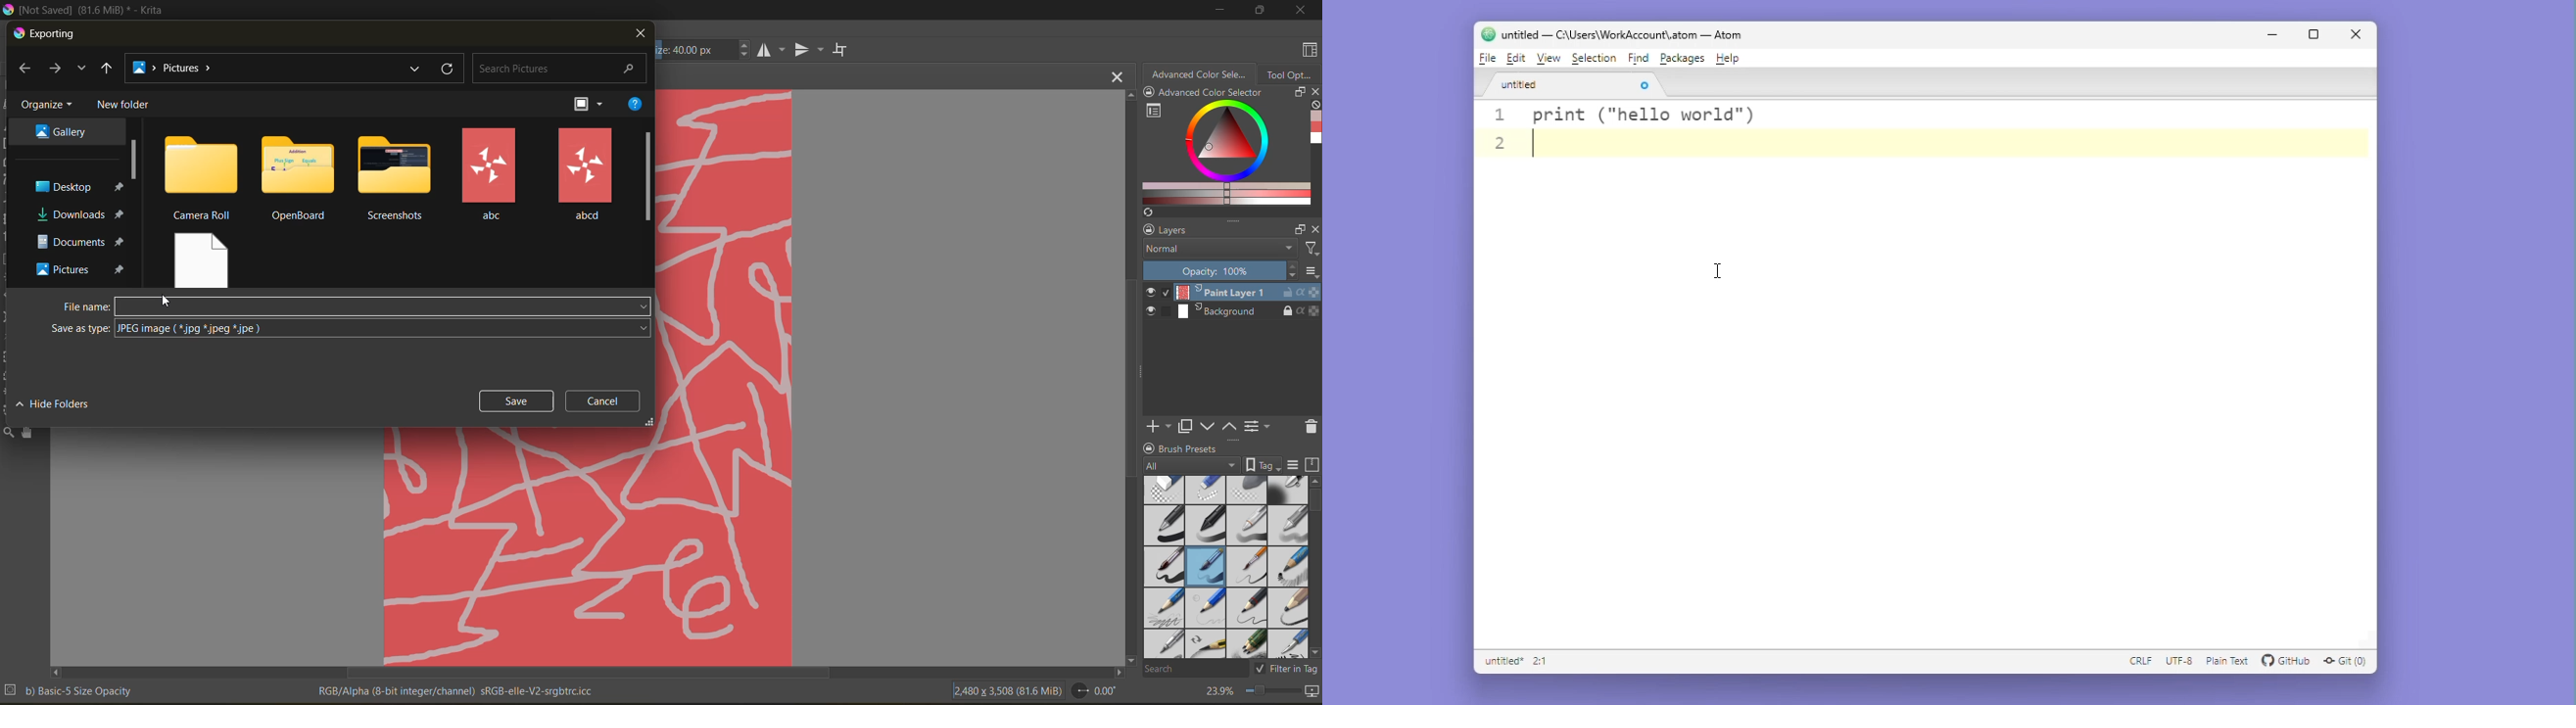  Describe the element at coordinates (1641, 59) in the screenshot. I see `Find` at that location.